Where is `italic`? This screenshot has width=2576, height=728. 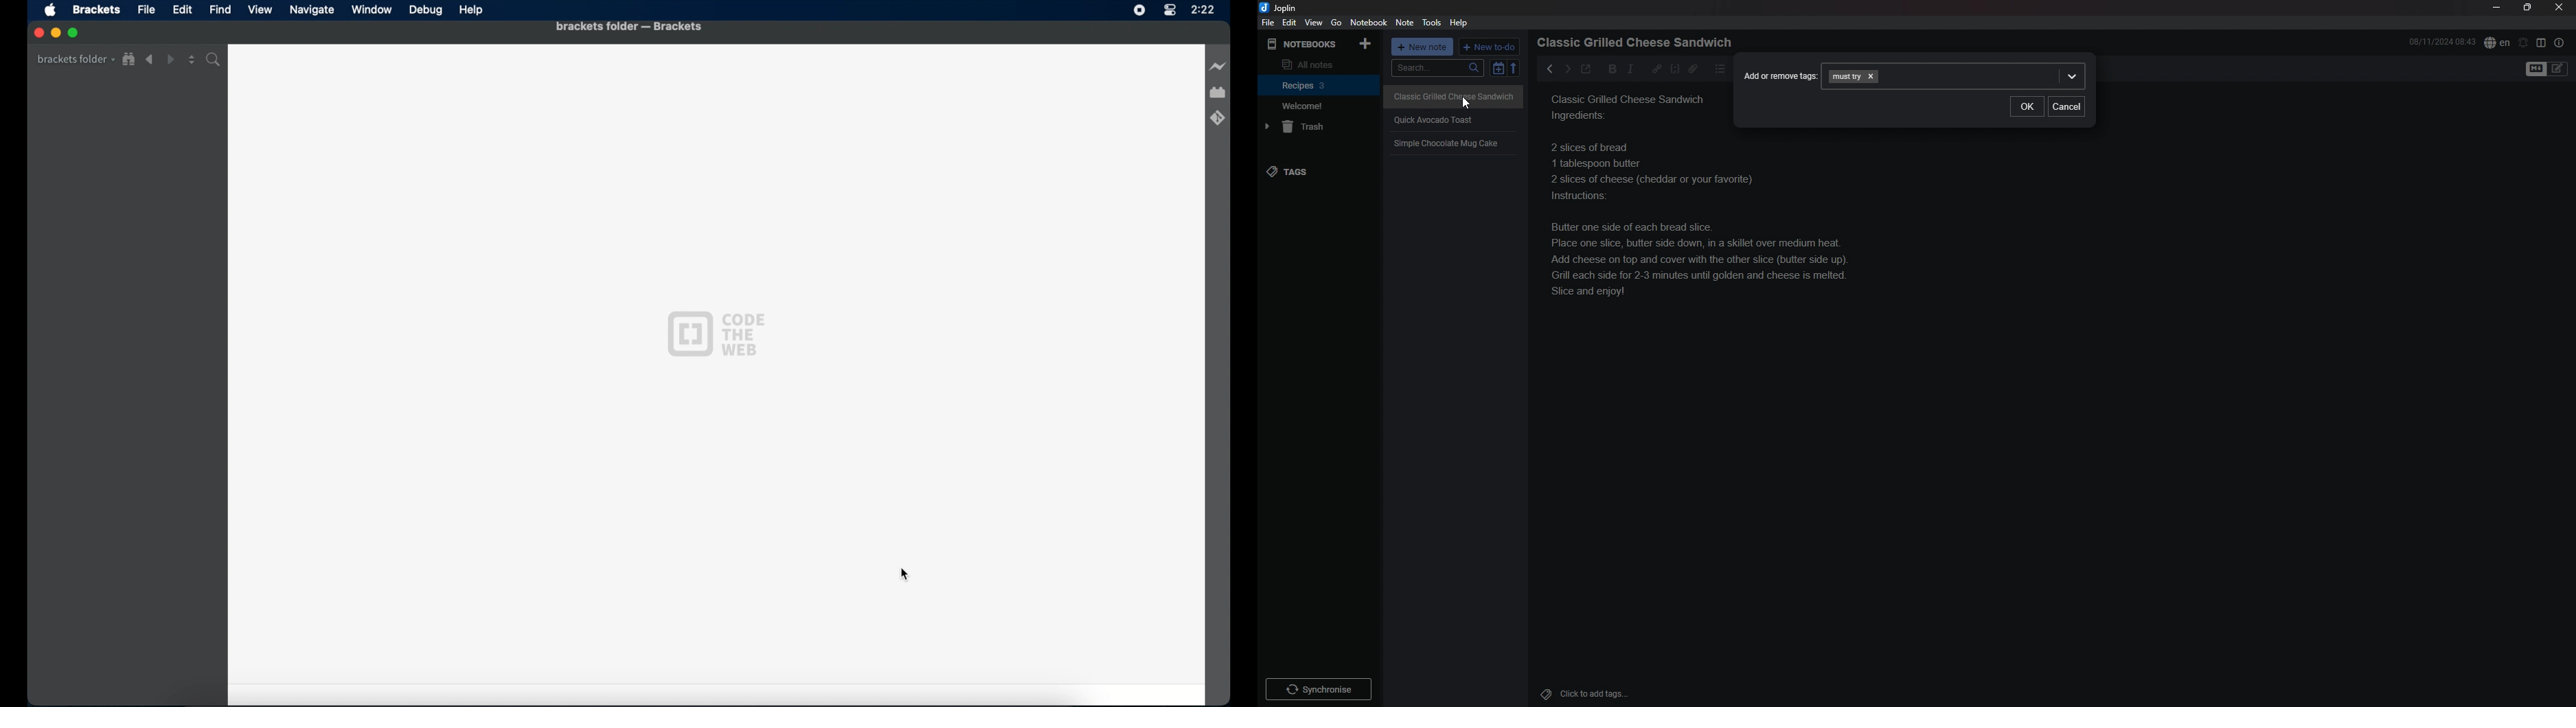 italic is located at coordinates (1630, 69).